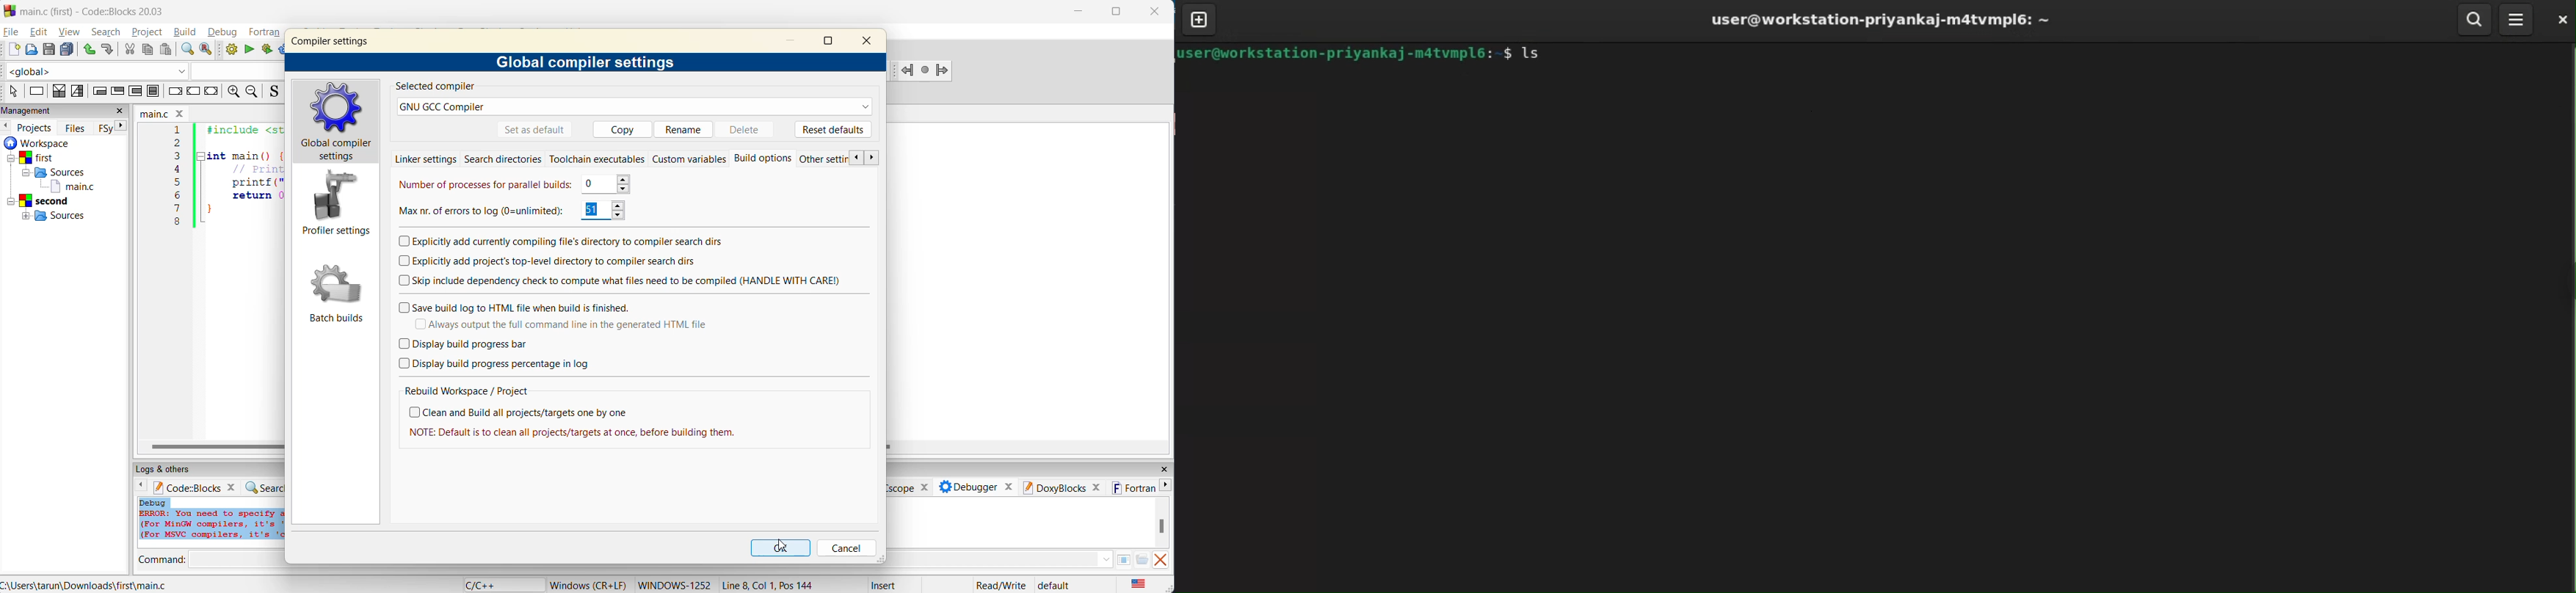 Image resolution: width=2576 pixels, height=616 pixels. I want to click on cursor, so click(785, 548).